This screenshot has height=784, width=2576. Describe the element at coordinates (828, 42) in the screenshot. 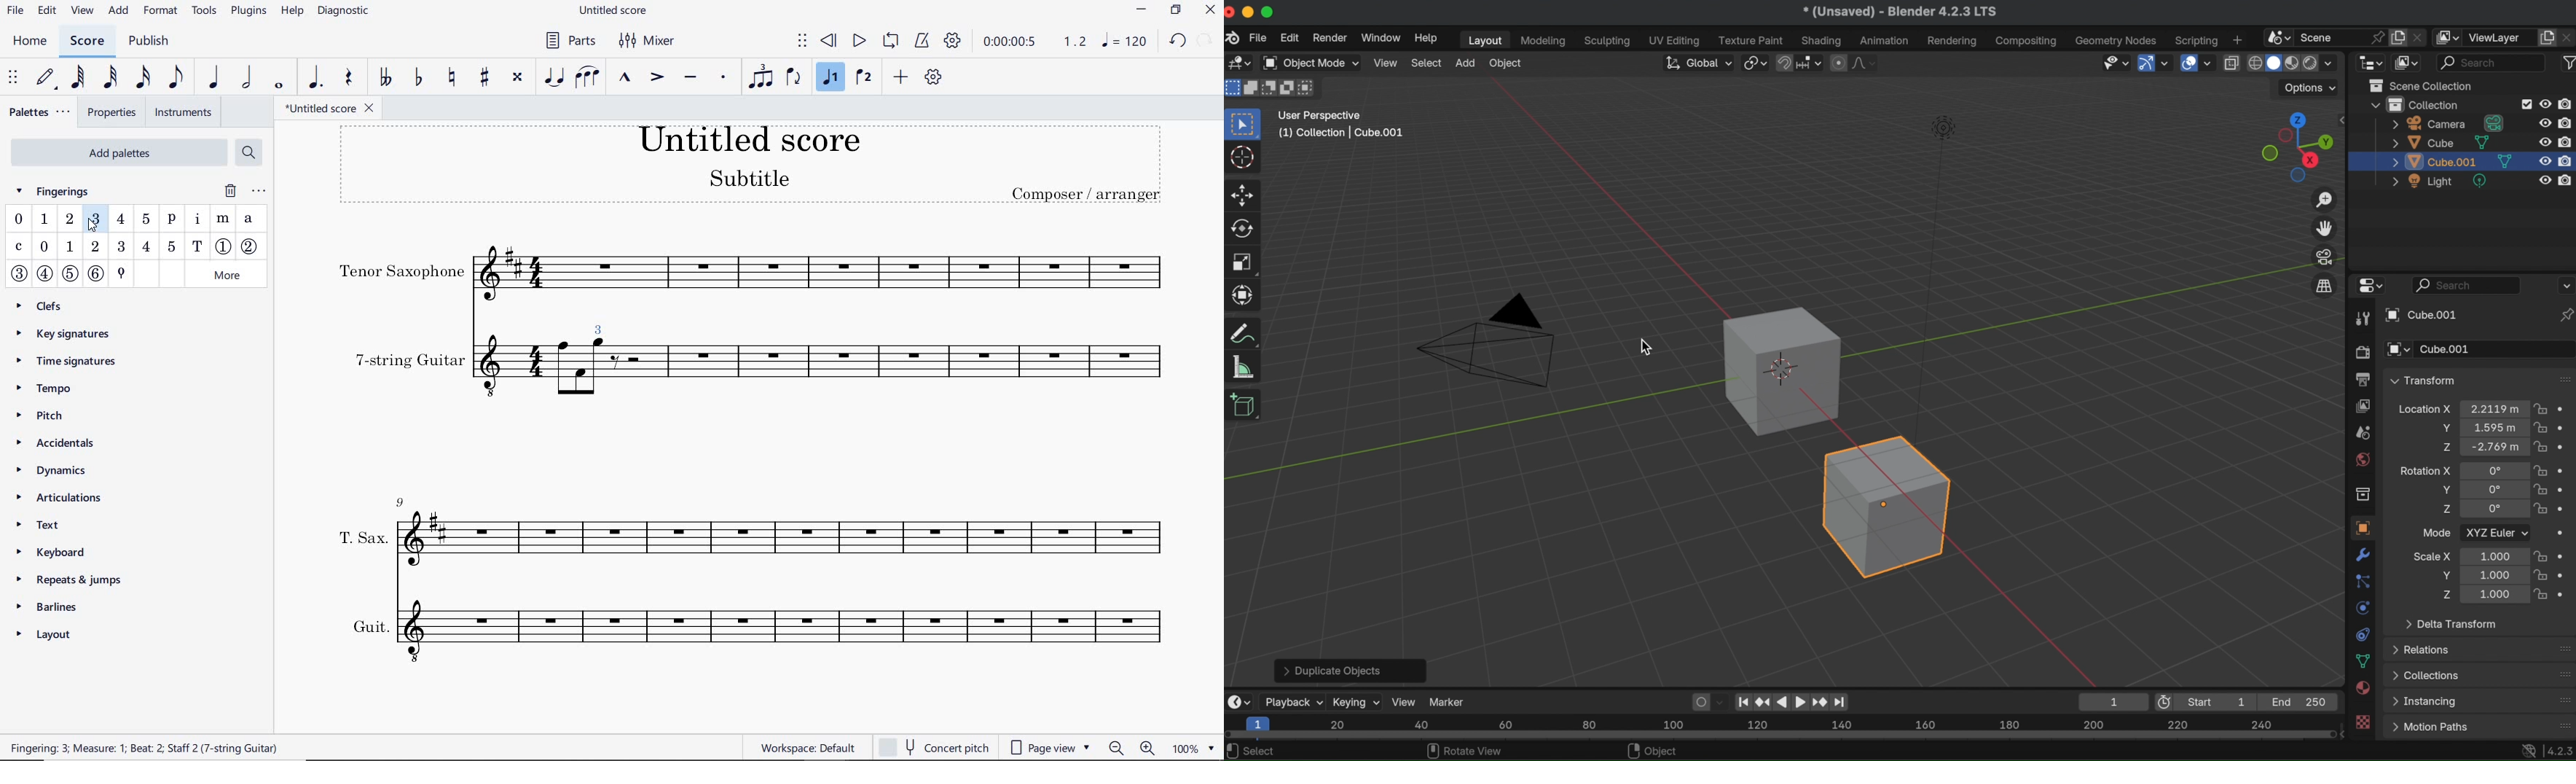

I see `REWIND` at that location.